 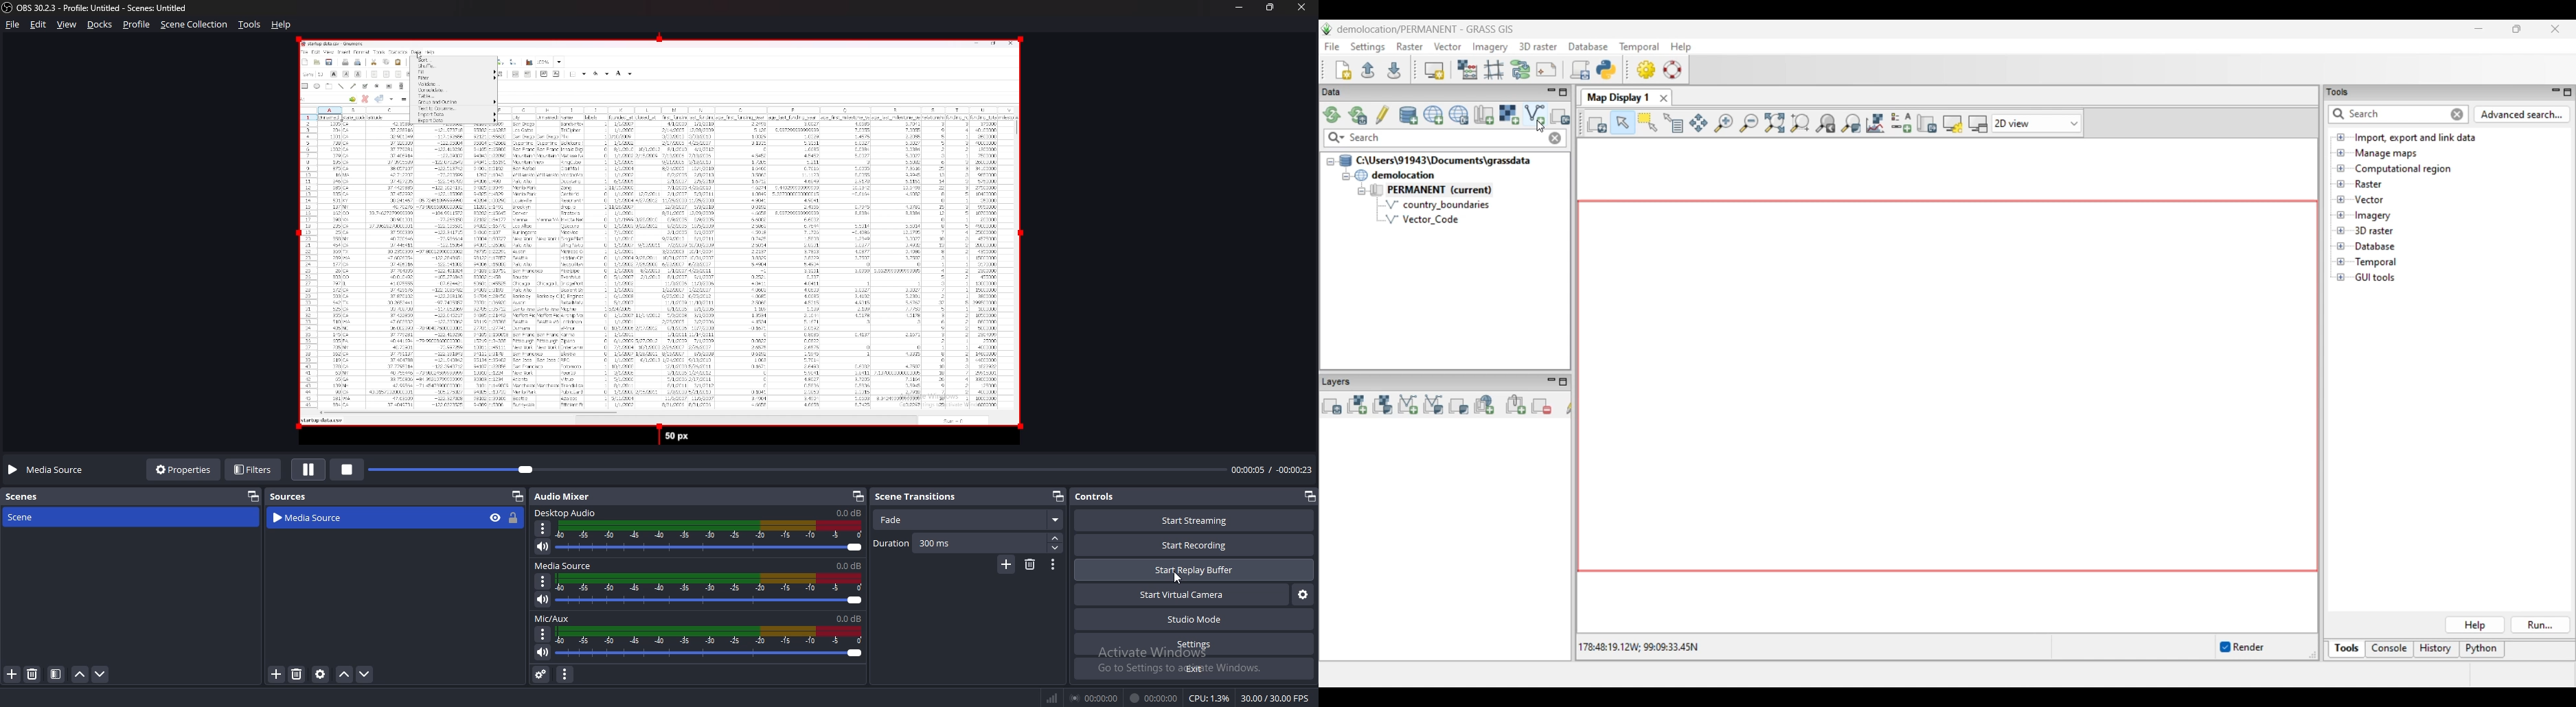 What do you see at coordinates (1302, 594) in the screenshot?
I see `configure virtual camera` at bounding box center [1302, 594].